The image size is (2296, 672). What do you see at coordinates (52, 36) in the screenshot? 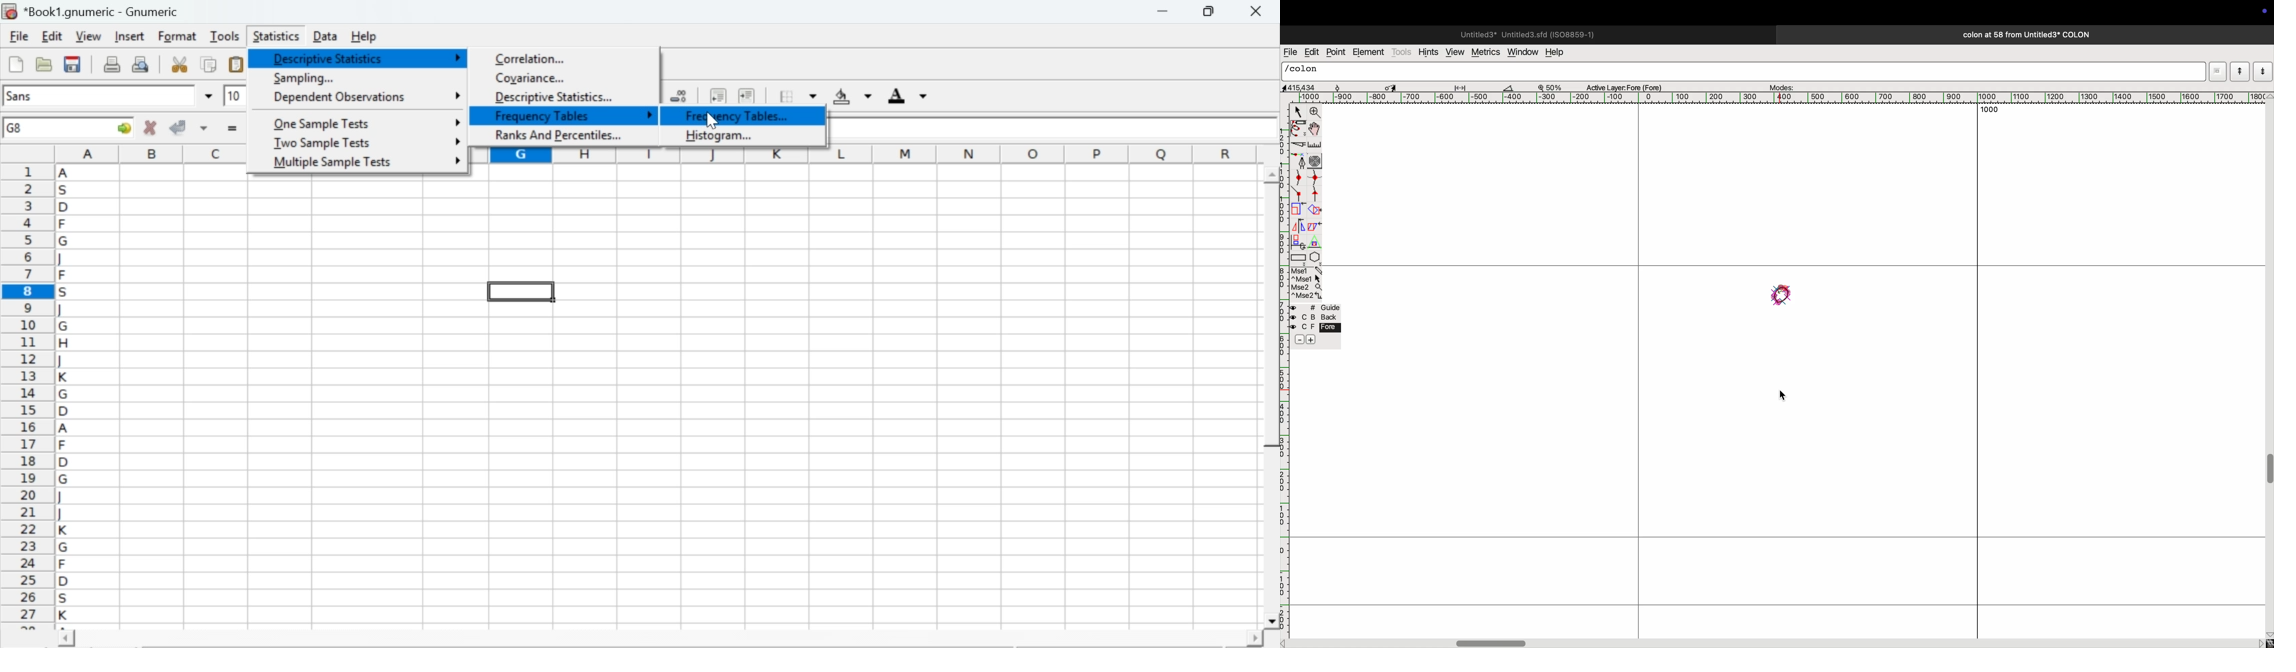
I see `edit` at bounding box center [52, 36].